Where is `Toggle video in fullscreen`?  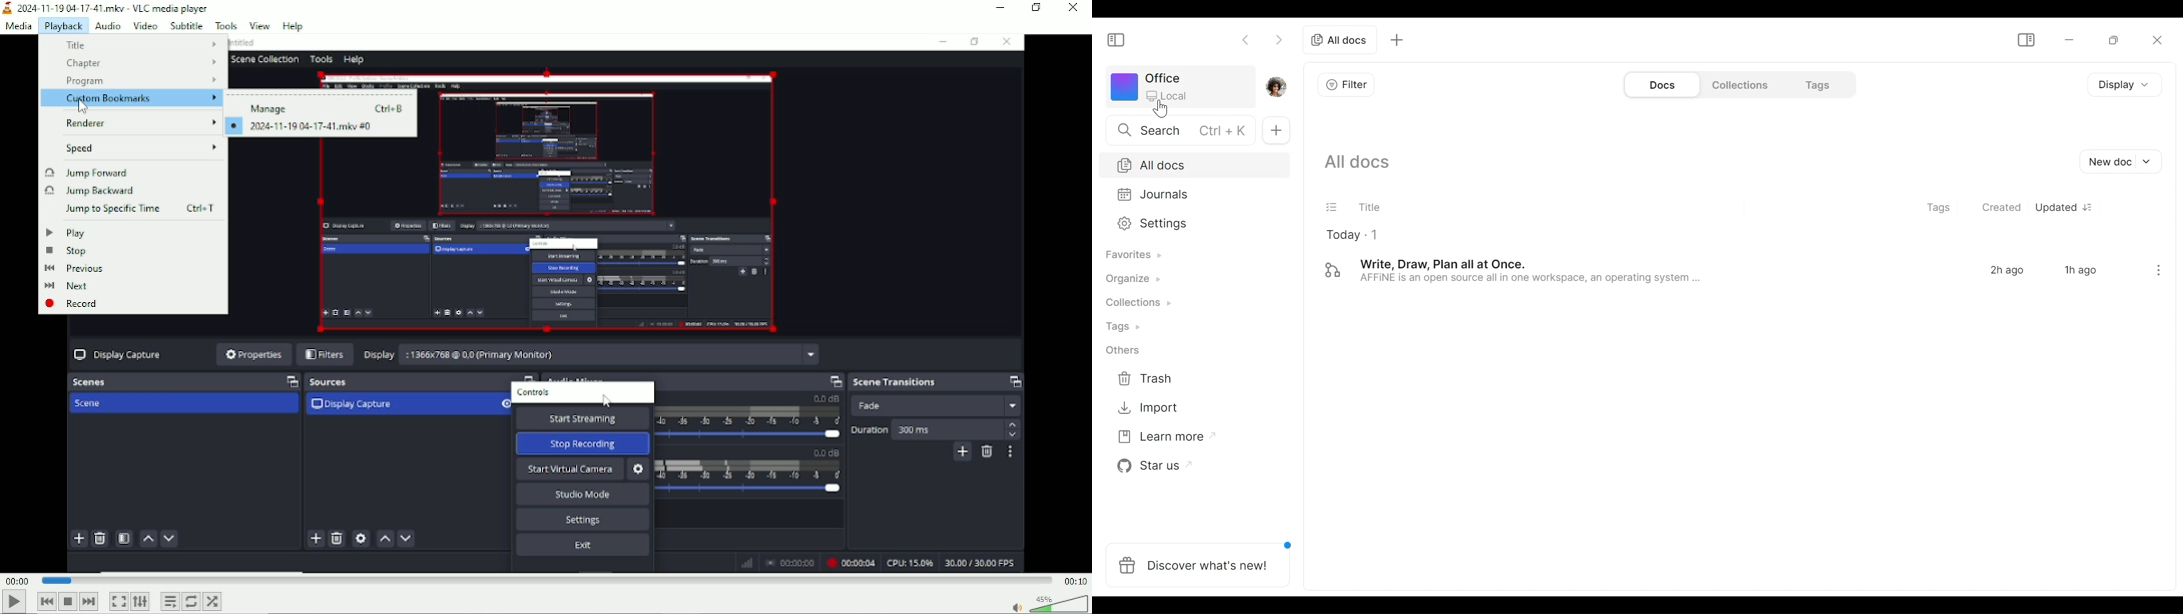
Toggle video in fullscreen is located at coordinates (119, 602).